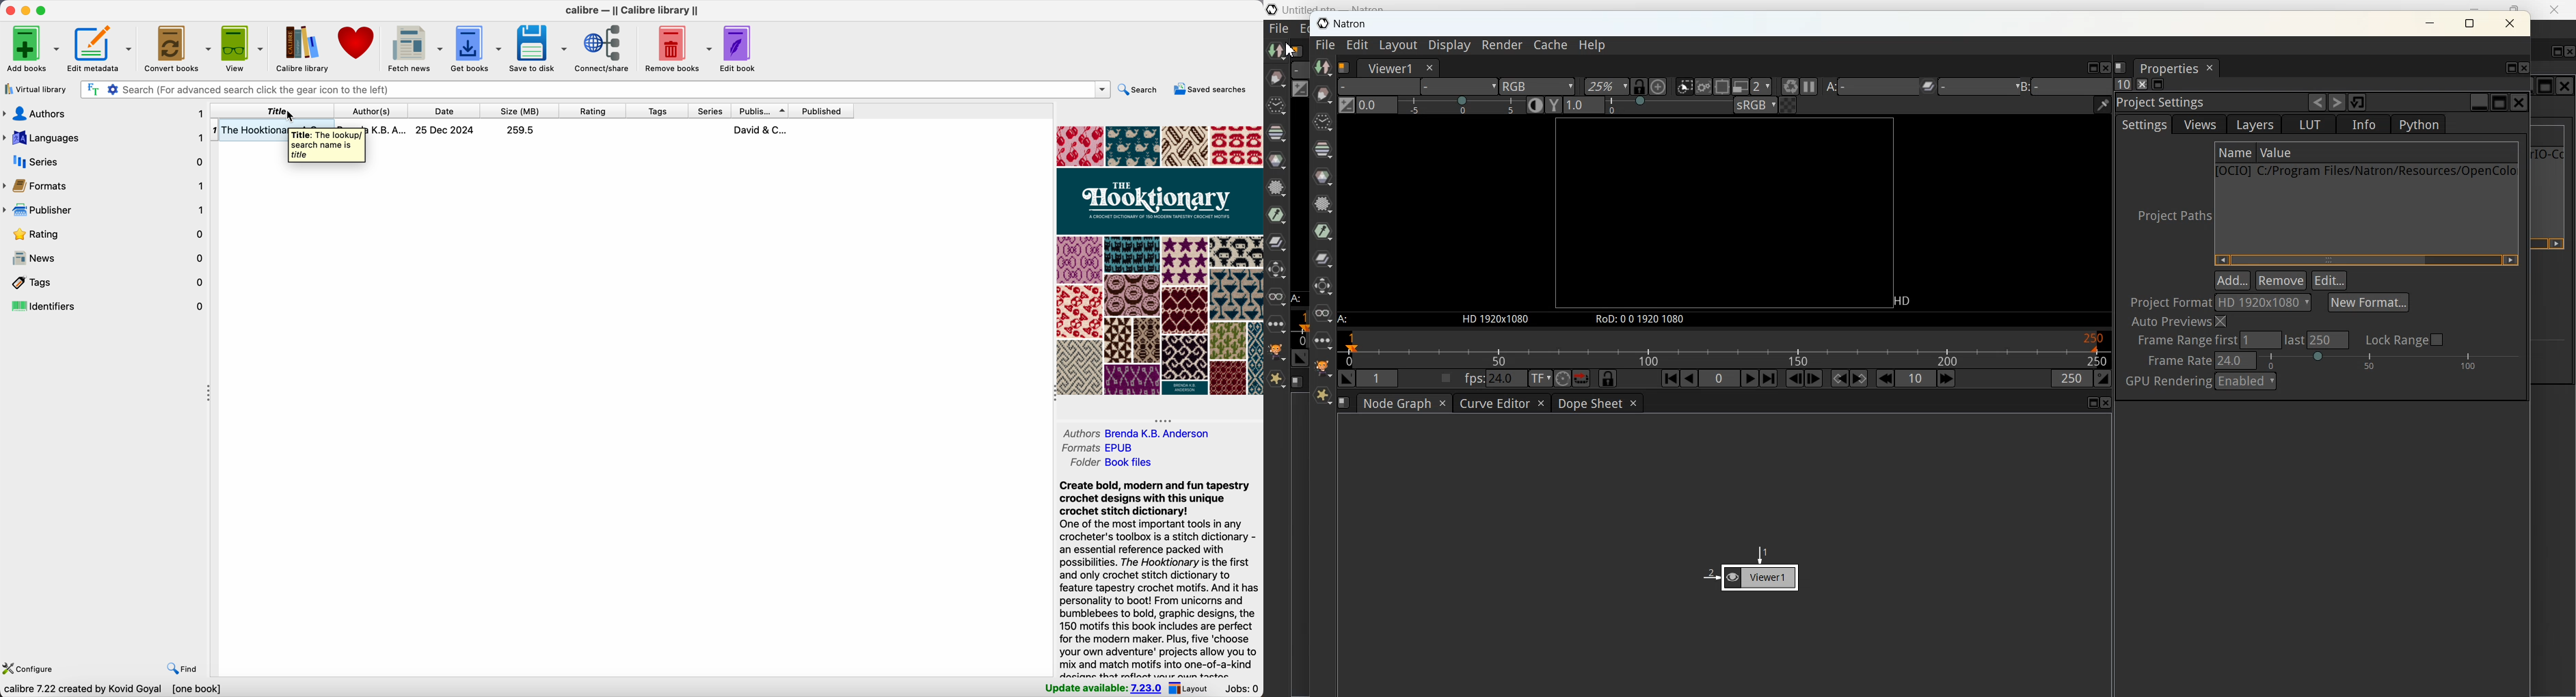 The image size is (2576, 700). I want to click on saved searches, so click(1213, 89).